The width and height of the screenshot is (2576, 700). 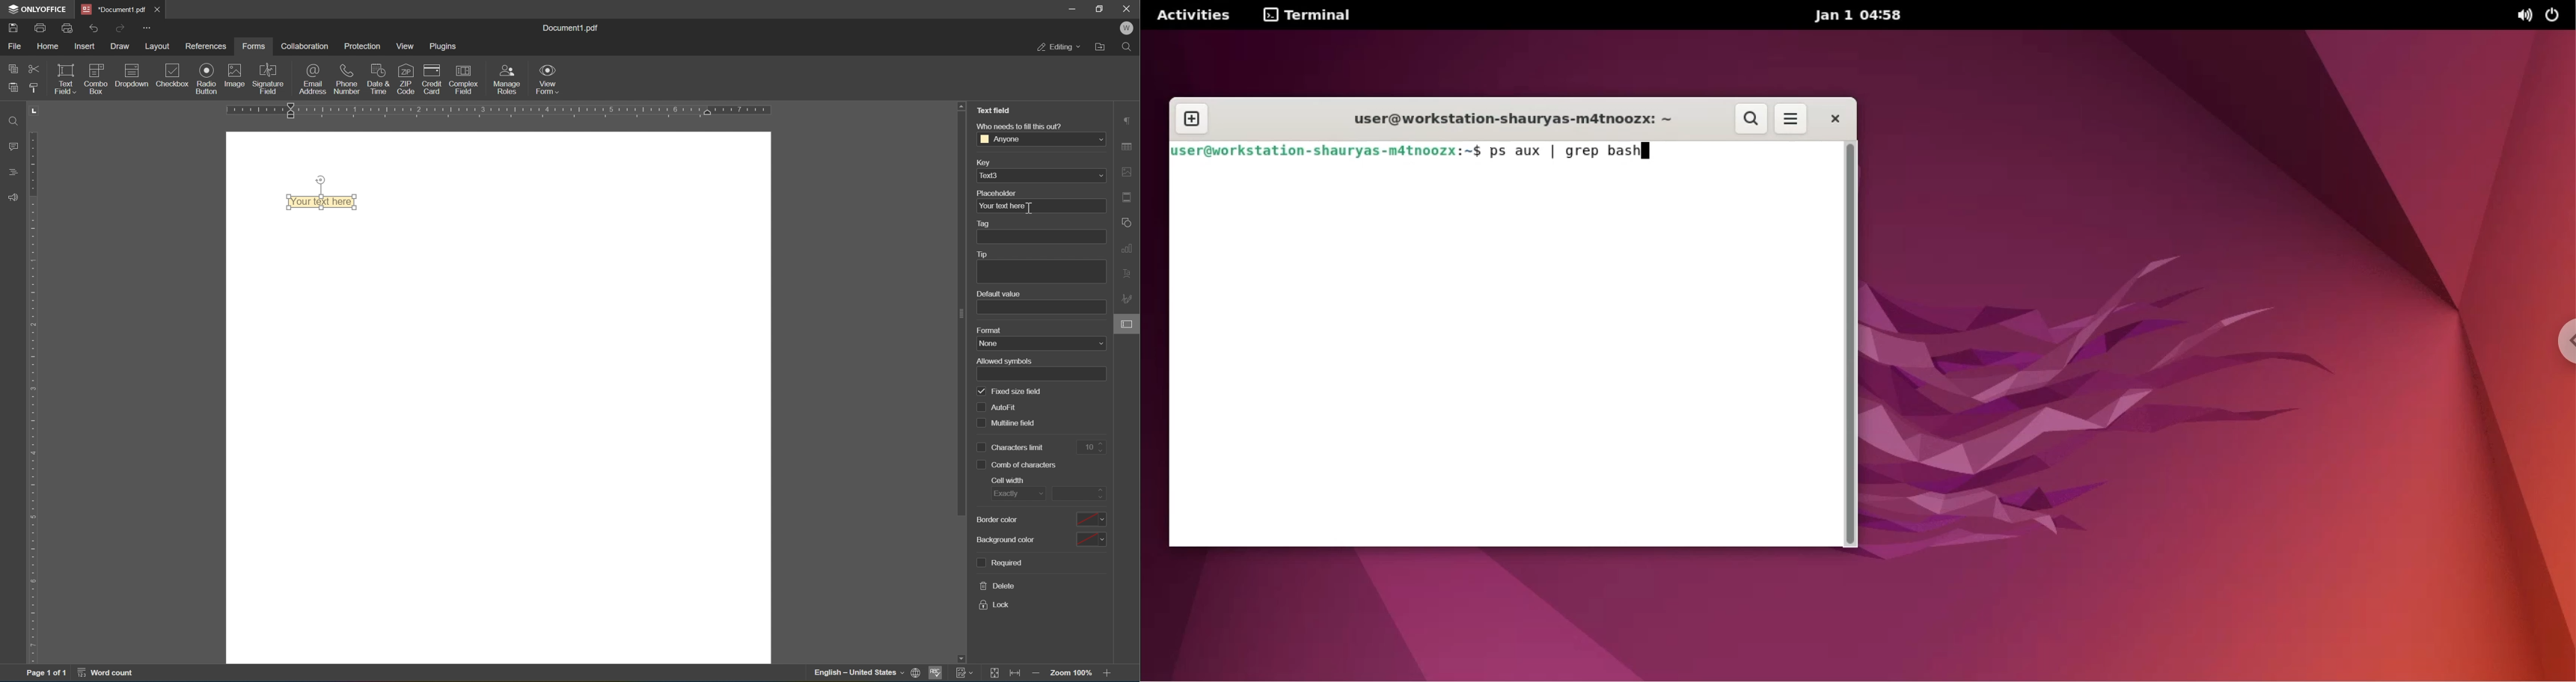 I want to click on exactly, so click(x=1012, y=492).